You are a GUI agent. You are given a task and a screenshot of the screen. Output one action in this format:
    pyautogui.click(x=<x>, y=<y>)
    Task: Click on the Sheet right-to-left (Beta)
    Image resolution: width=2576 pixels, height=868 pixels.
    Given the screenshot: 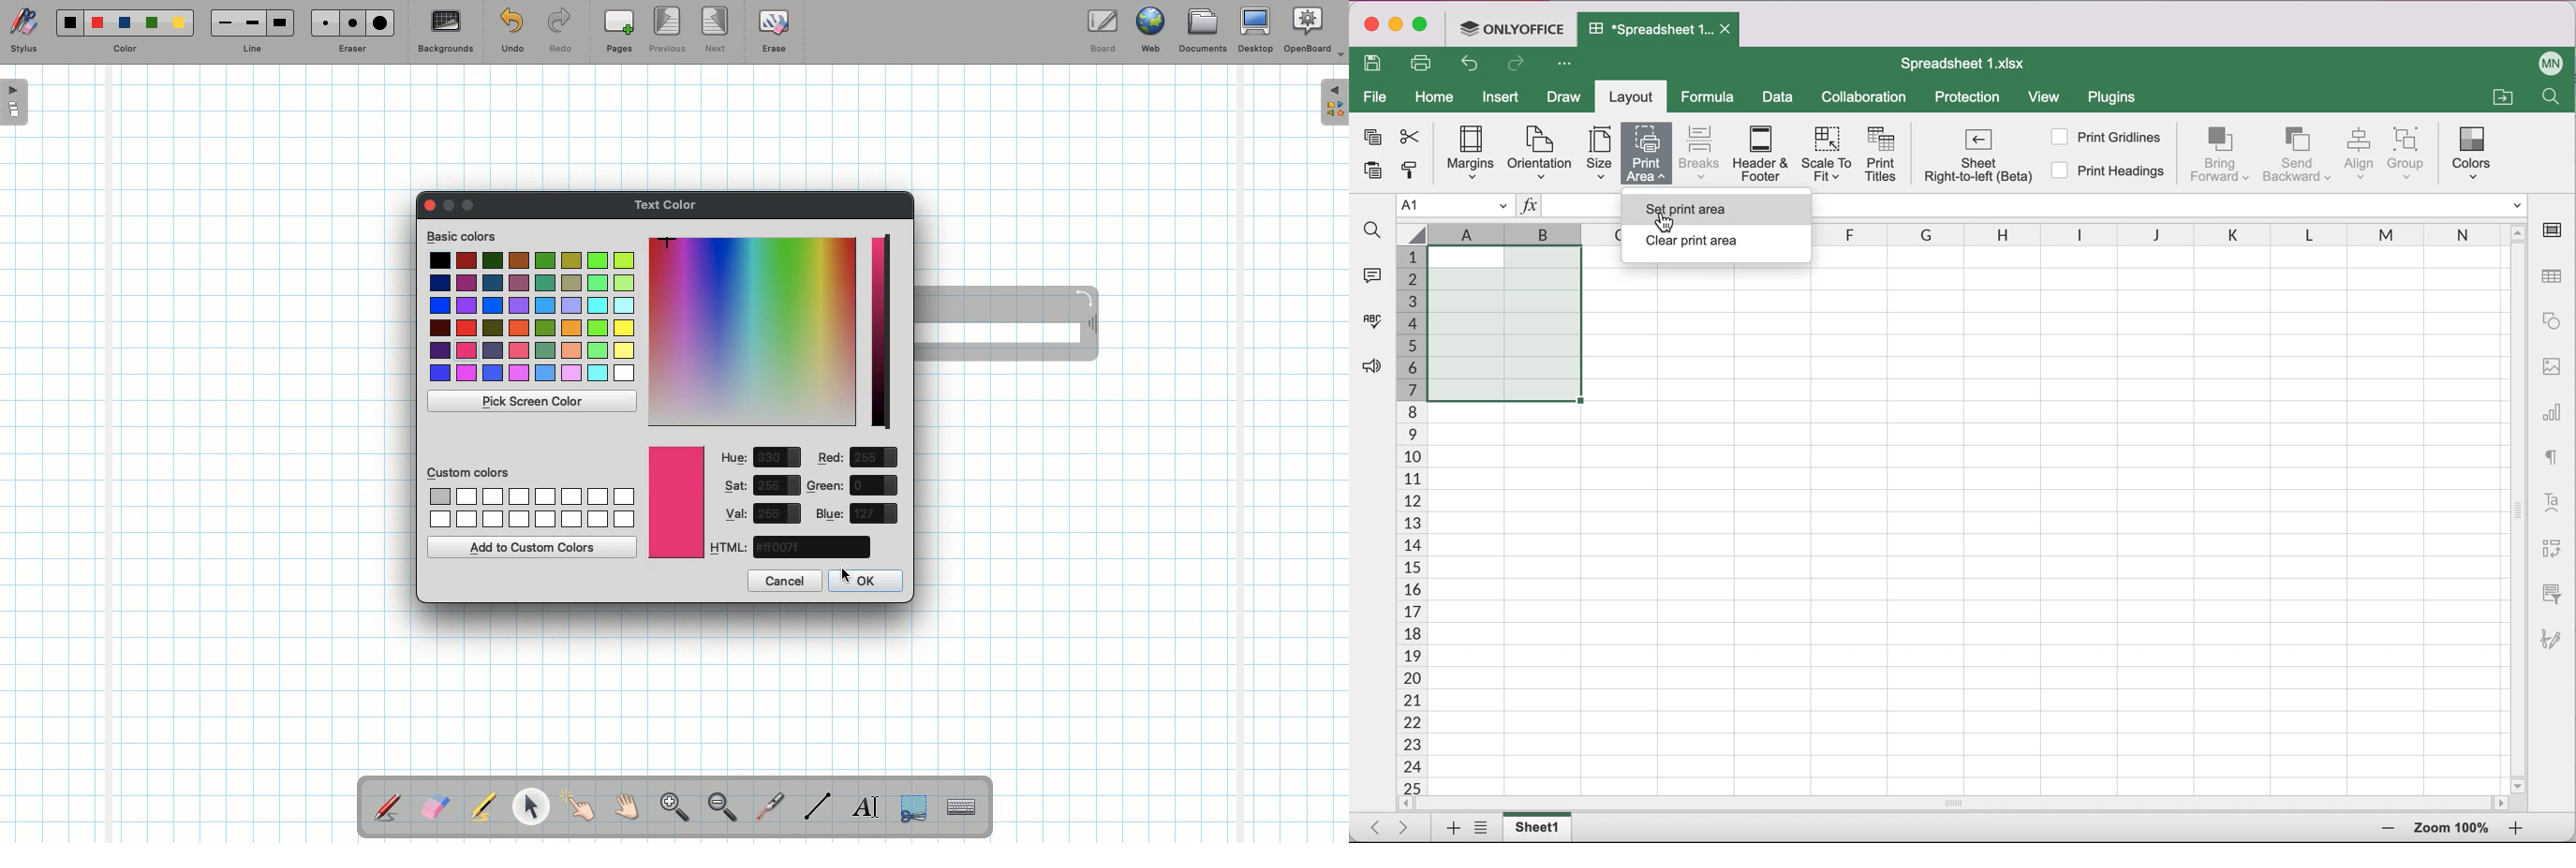 What is the action you would take?
    pyautogui.click(x=1976, y=159)
    